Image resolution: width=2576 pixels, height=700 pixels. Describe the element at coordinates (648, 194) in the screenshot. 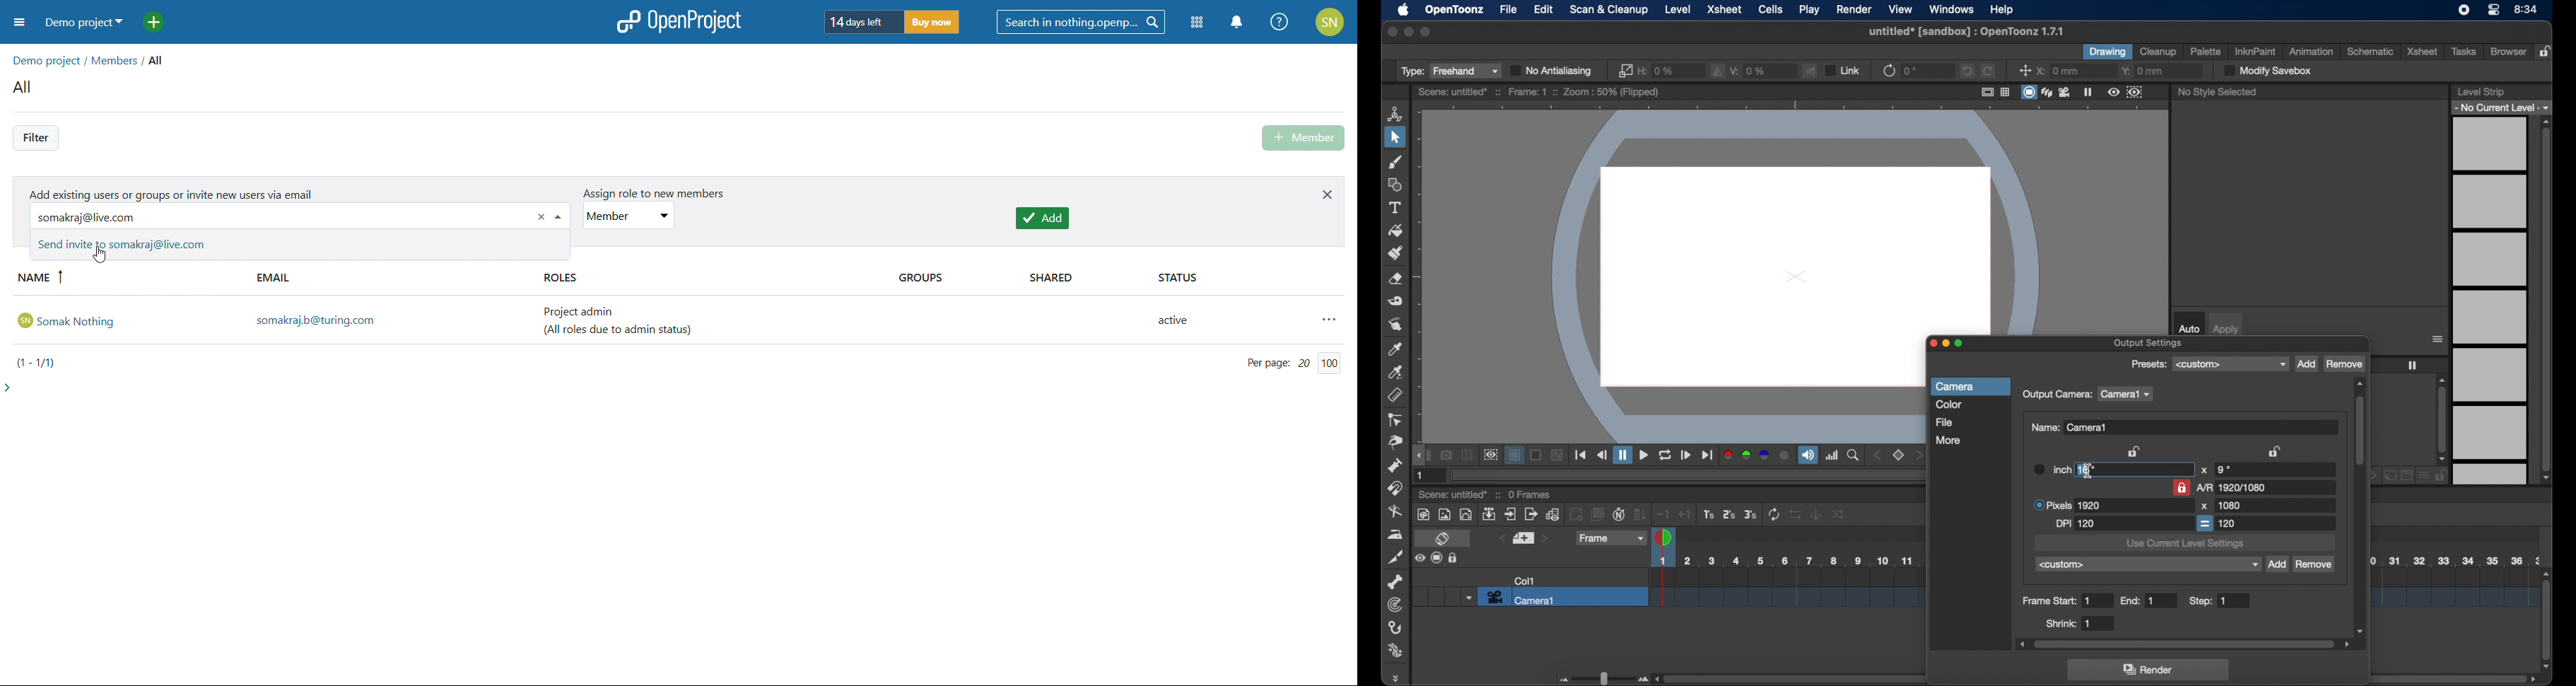

I see `assign role to new members` at that location.